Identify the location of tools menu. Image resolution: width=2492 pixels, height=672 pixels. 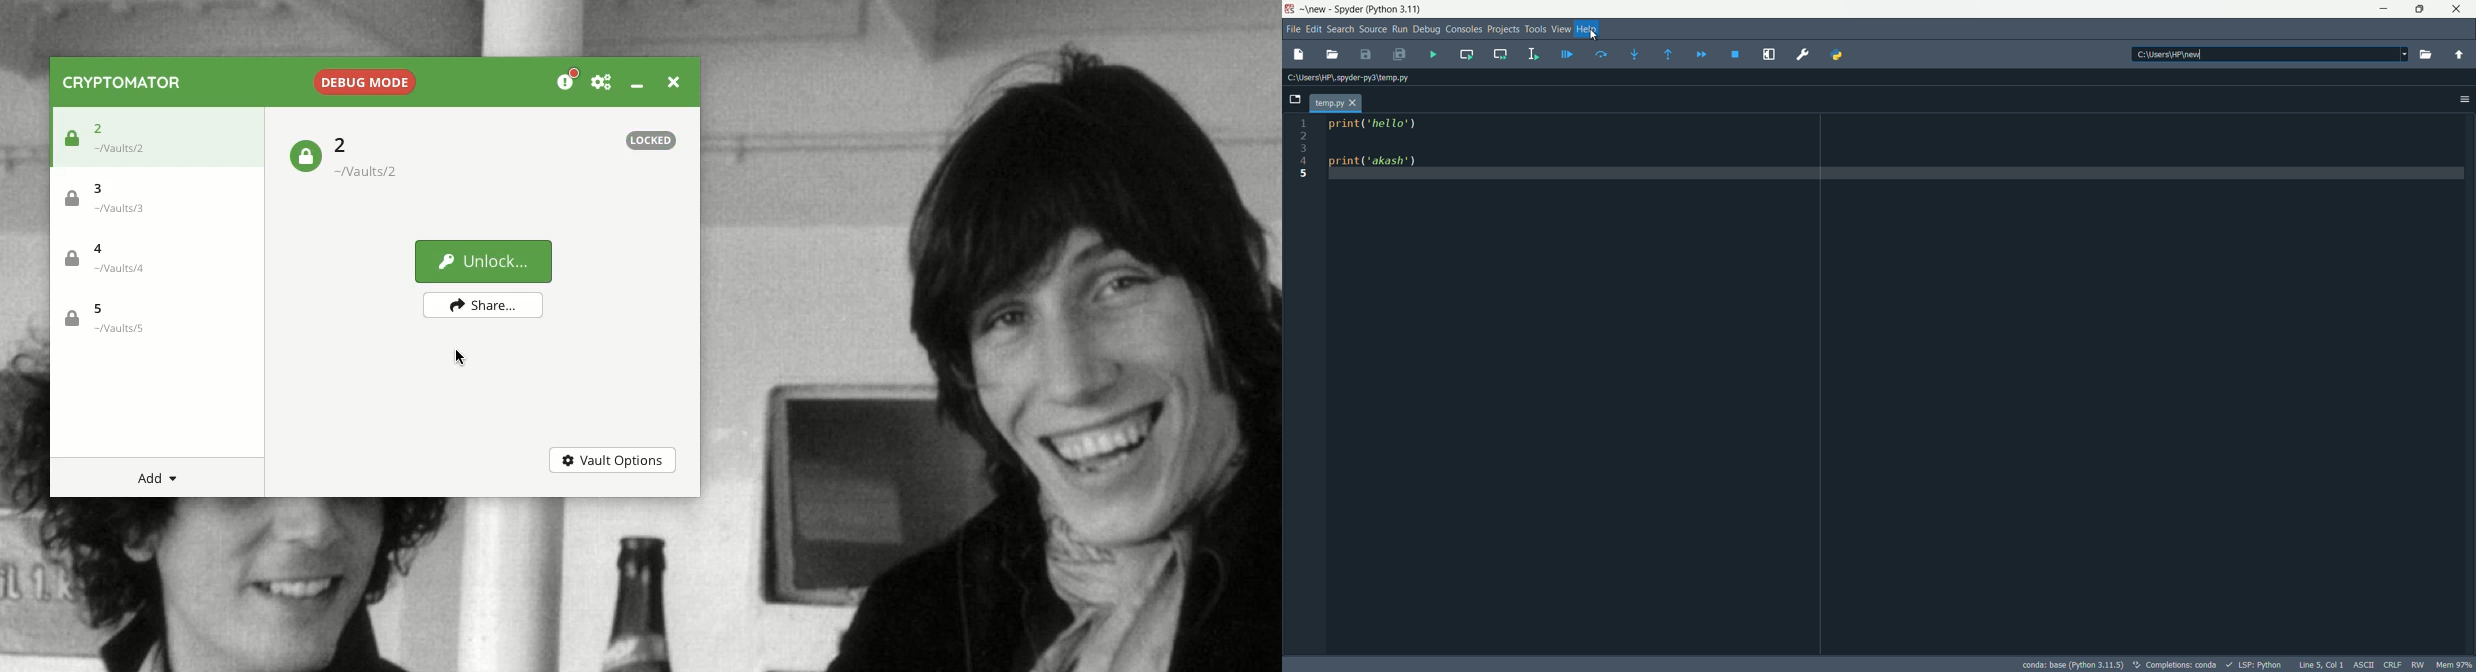
(1535, 30).